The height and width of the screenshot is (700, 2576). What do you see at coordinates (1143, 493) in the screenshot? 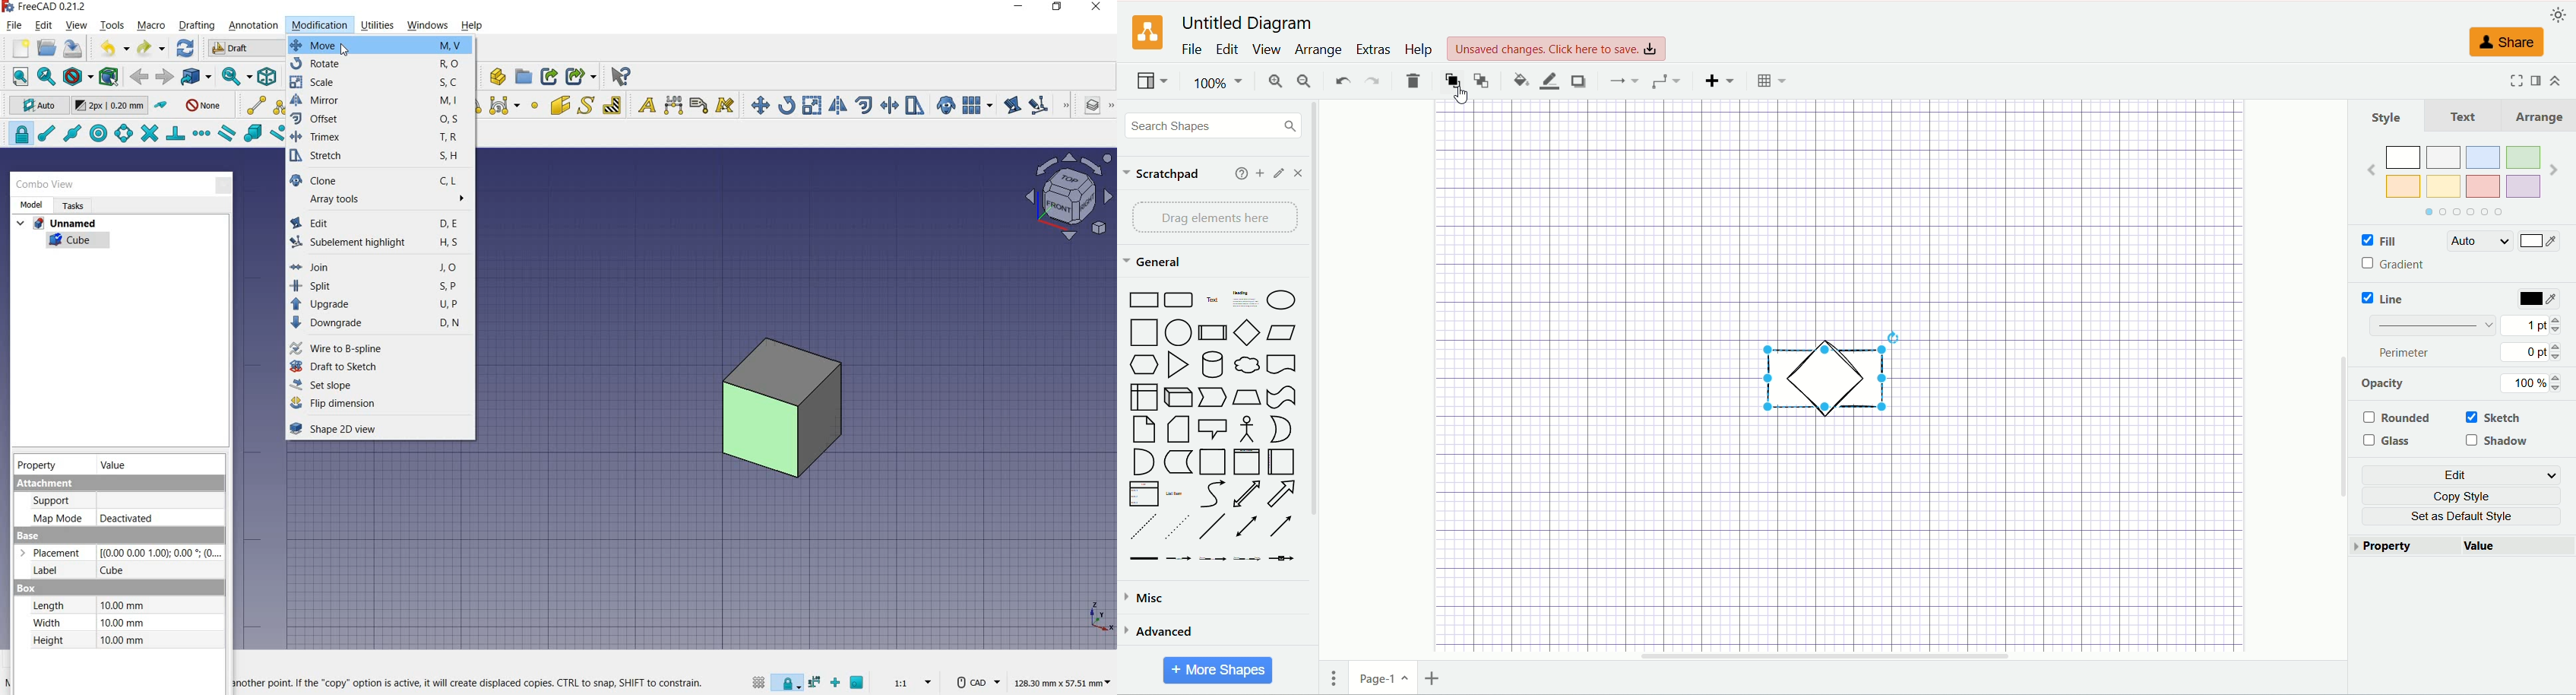
I see `list` at bounding box center [1143, 493].